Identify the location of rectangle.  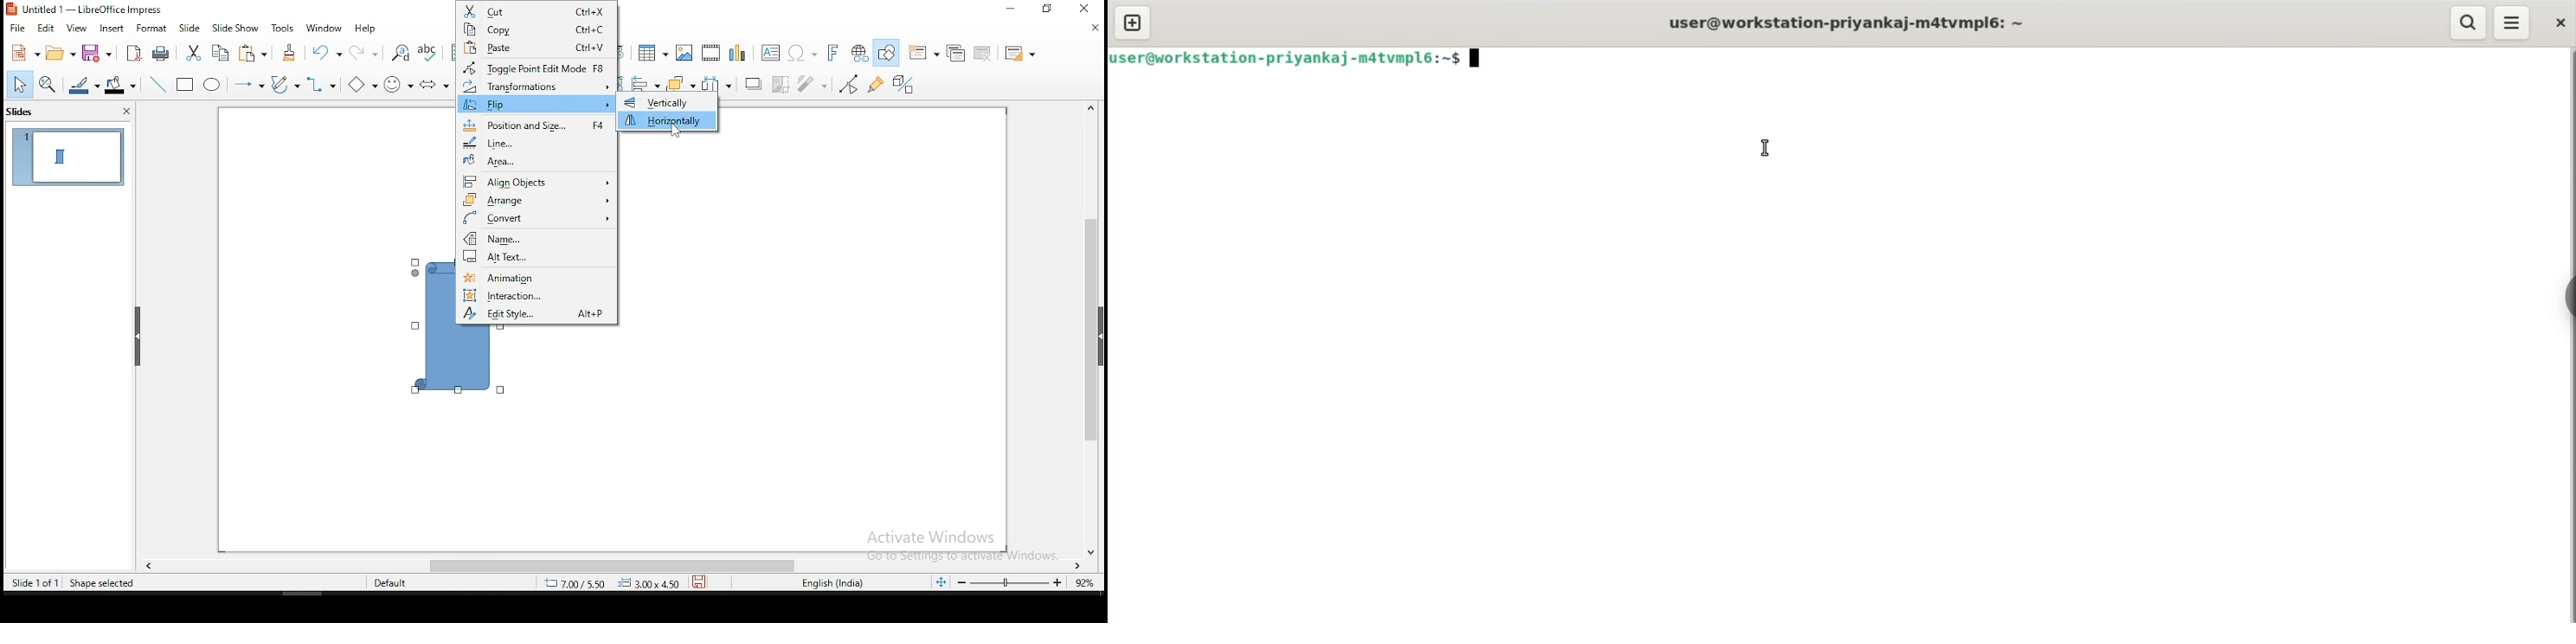
(186, 87).